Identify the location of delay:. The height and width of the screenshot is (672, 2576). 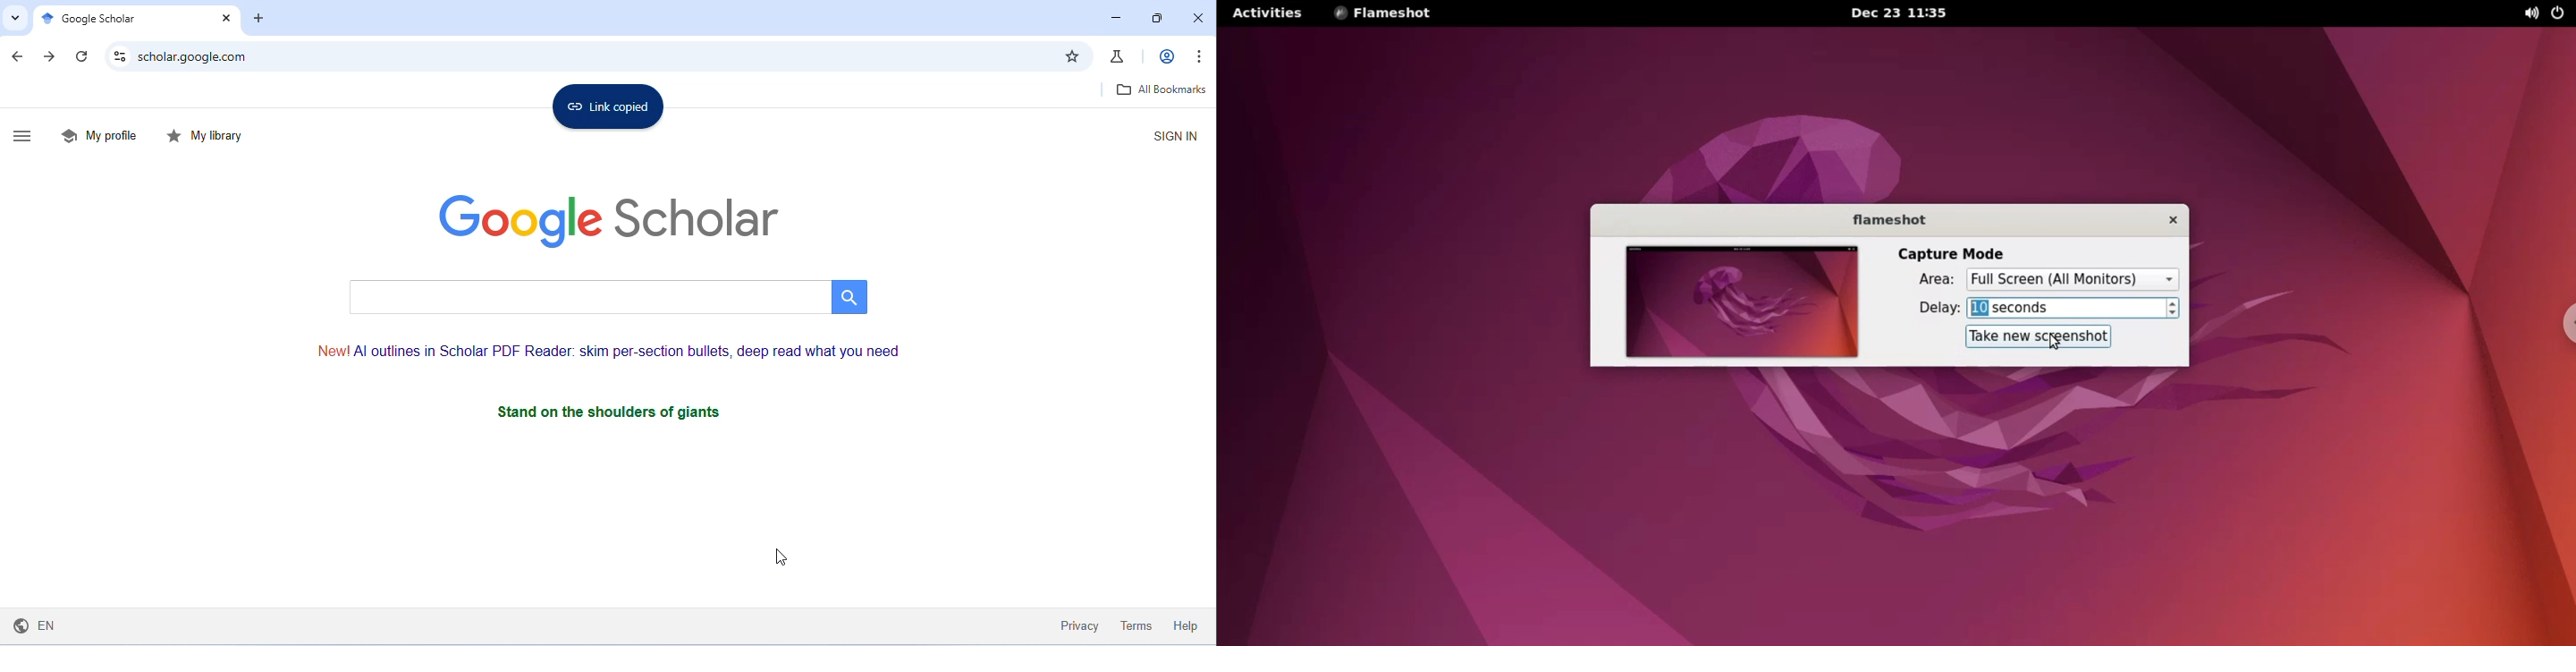
(1933, 309).